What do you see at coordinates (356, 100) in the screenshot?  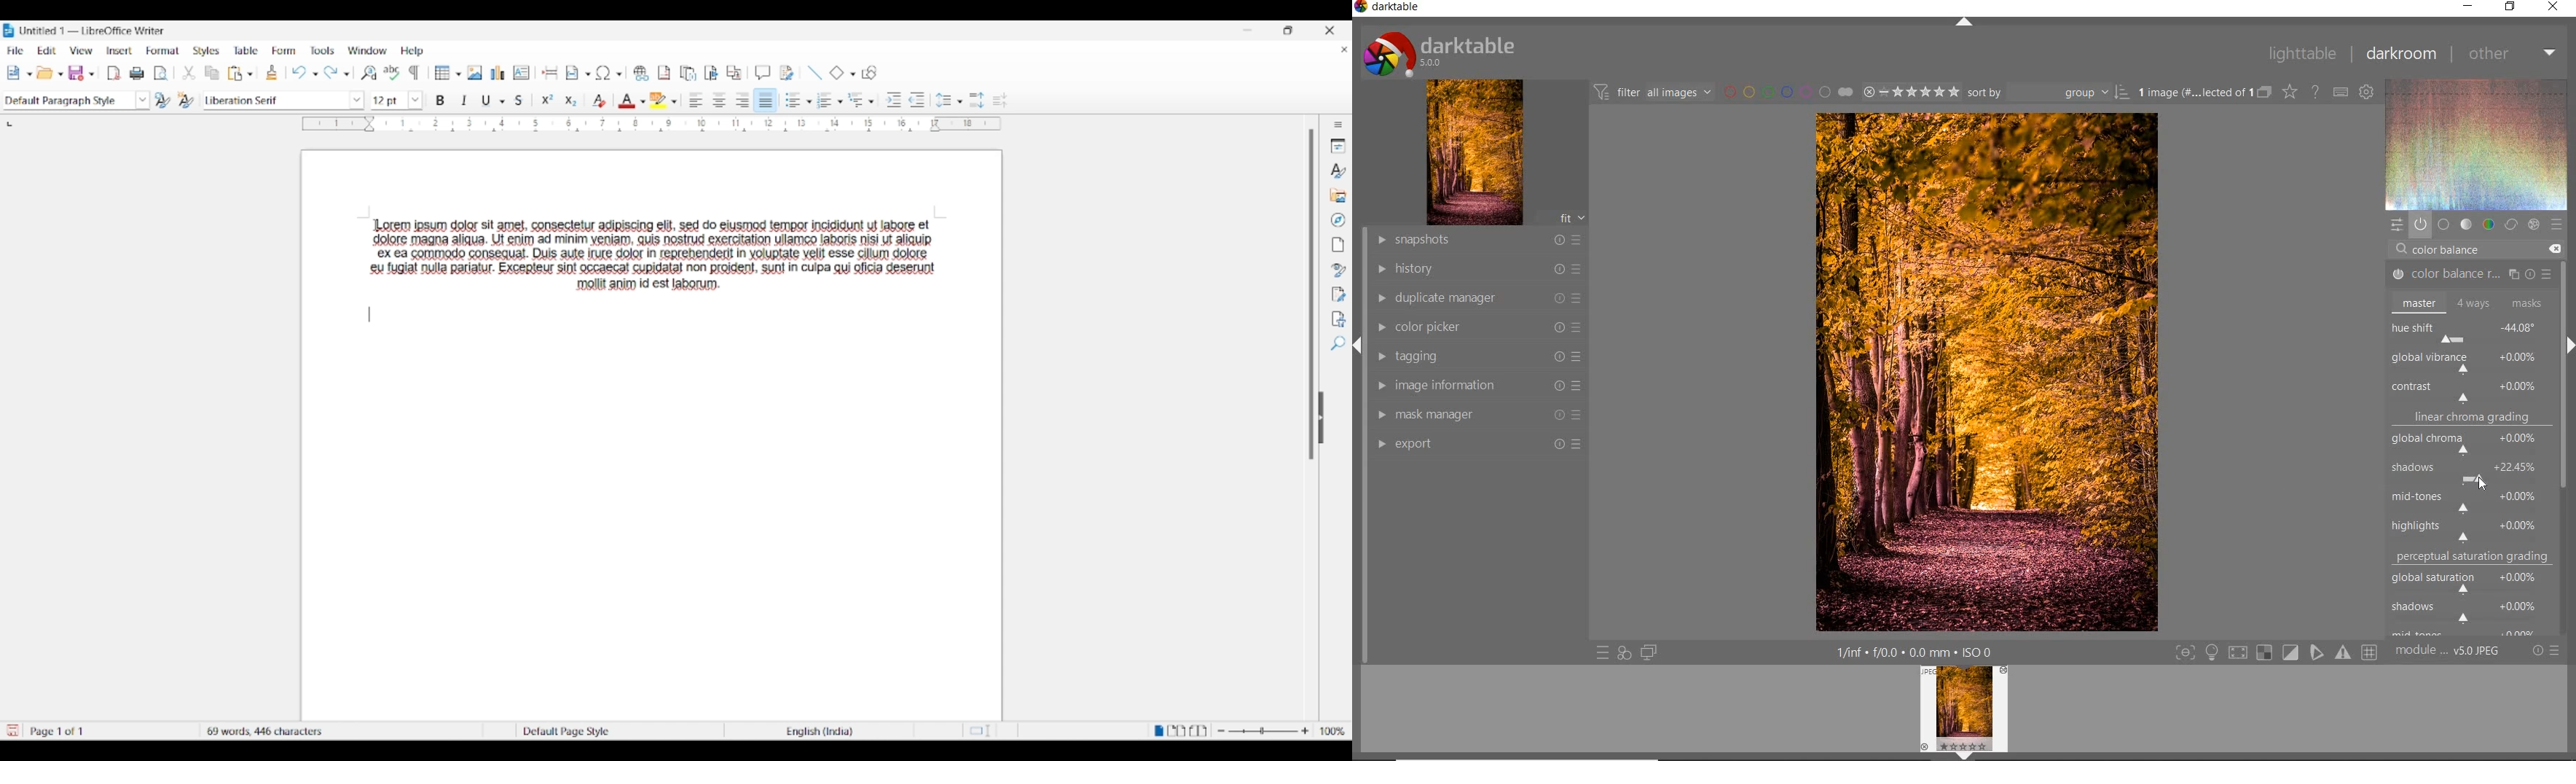 I see `Font name options` at bounding box center [356, 100].